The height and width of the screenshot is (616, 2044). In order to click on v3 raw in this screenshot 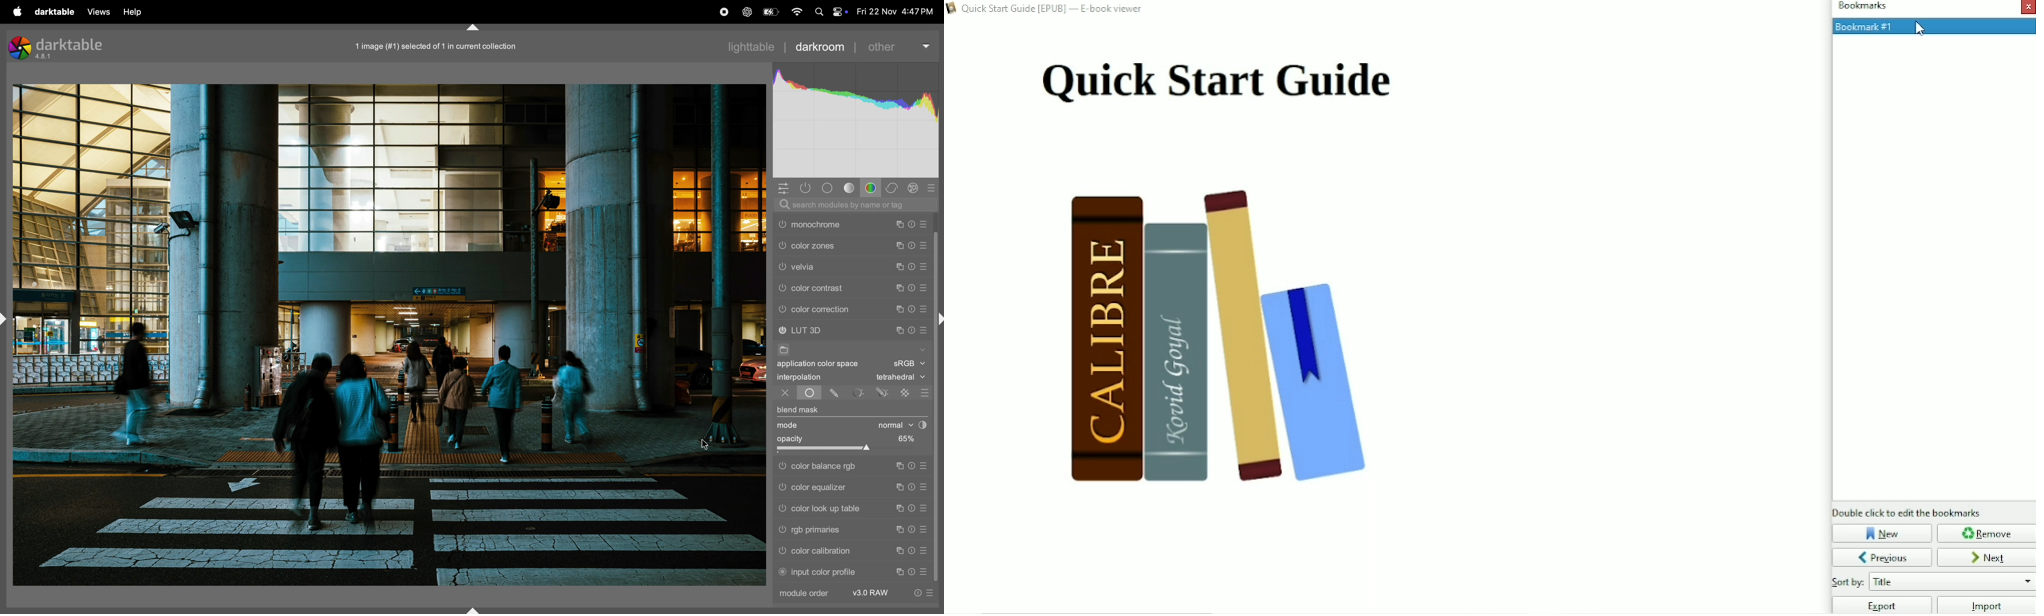, I will do `click(872, 593)`.